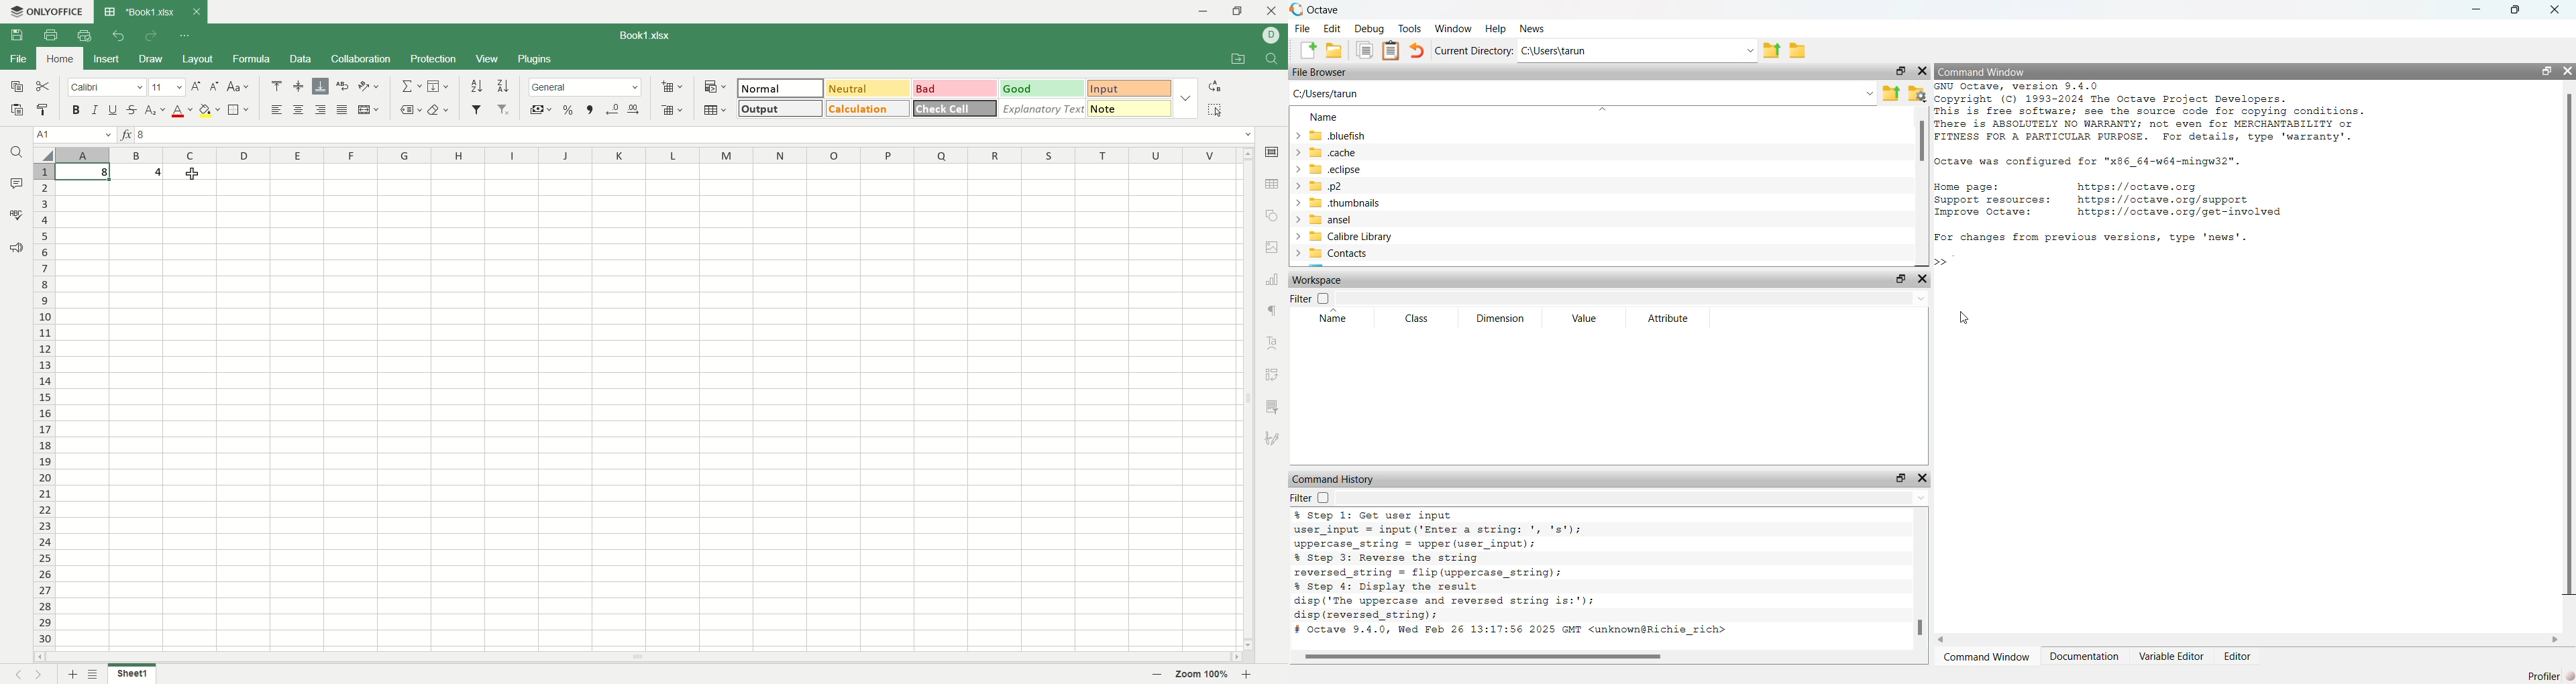  What do you see at coordinates (83, 36) in the screenshot?
I see `quick print` at bounding box center [83, 36].